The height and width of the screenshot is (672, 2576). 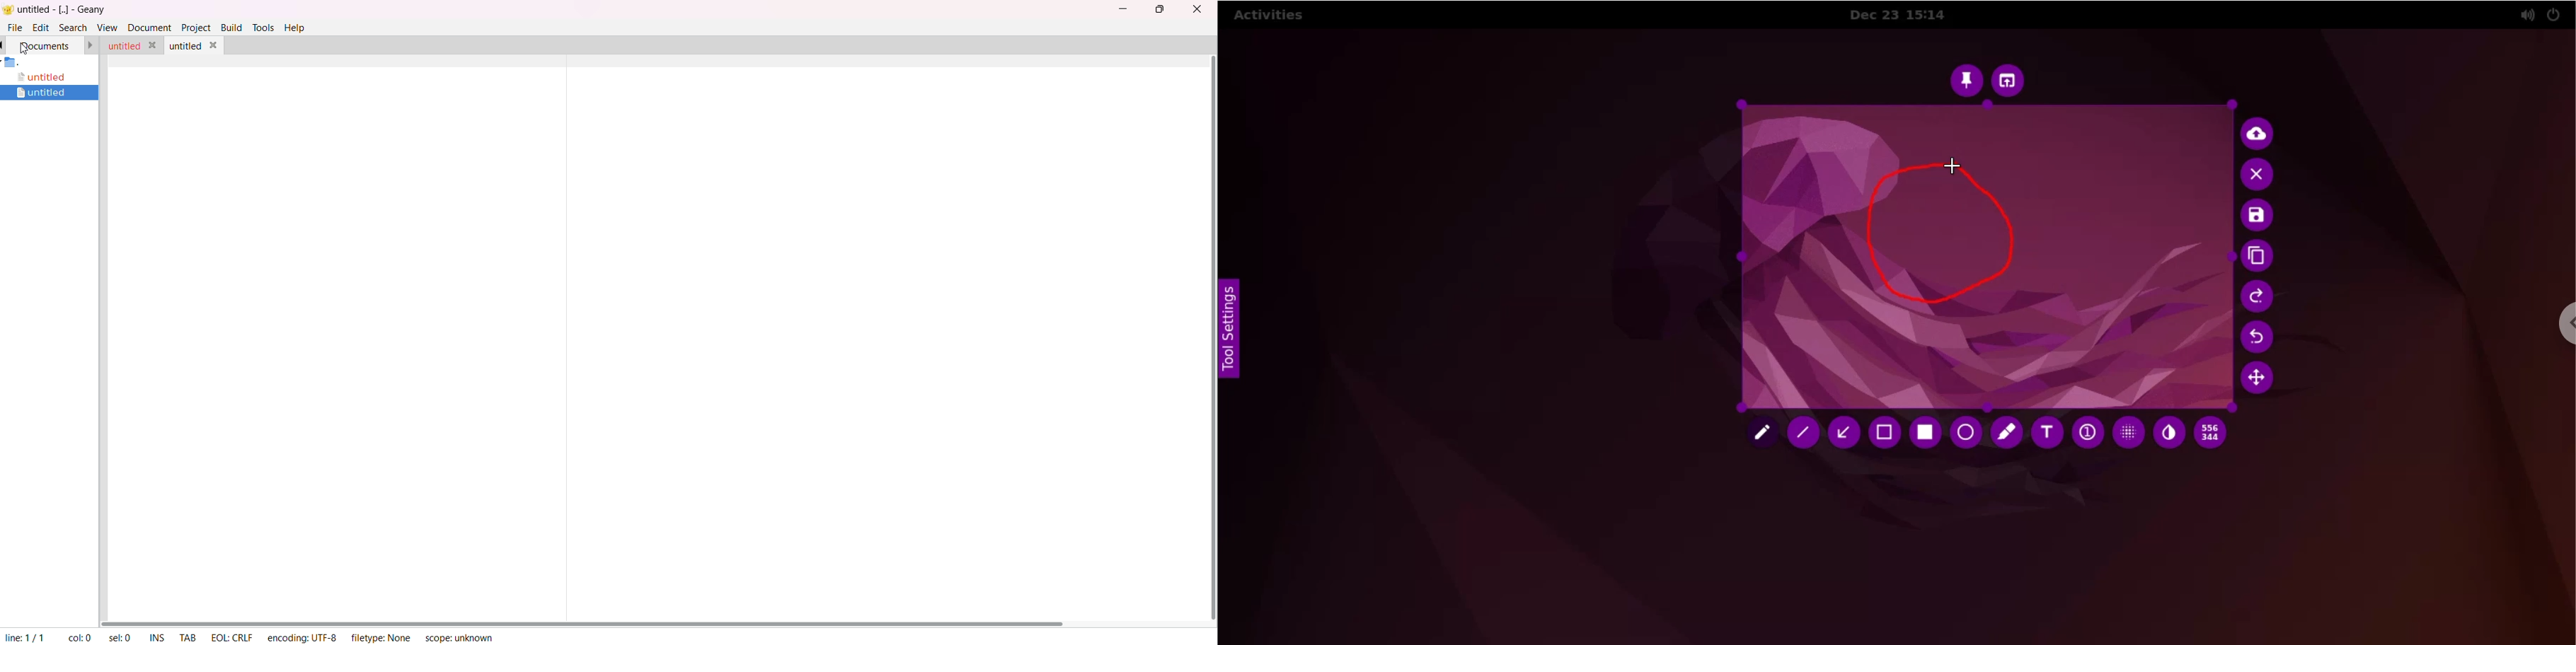 What do you see at coordinates (15, 27) in the screenshot?
I see `file` at bounding box center [15, 27].